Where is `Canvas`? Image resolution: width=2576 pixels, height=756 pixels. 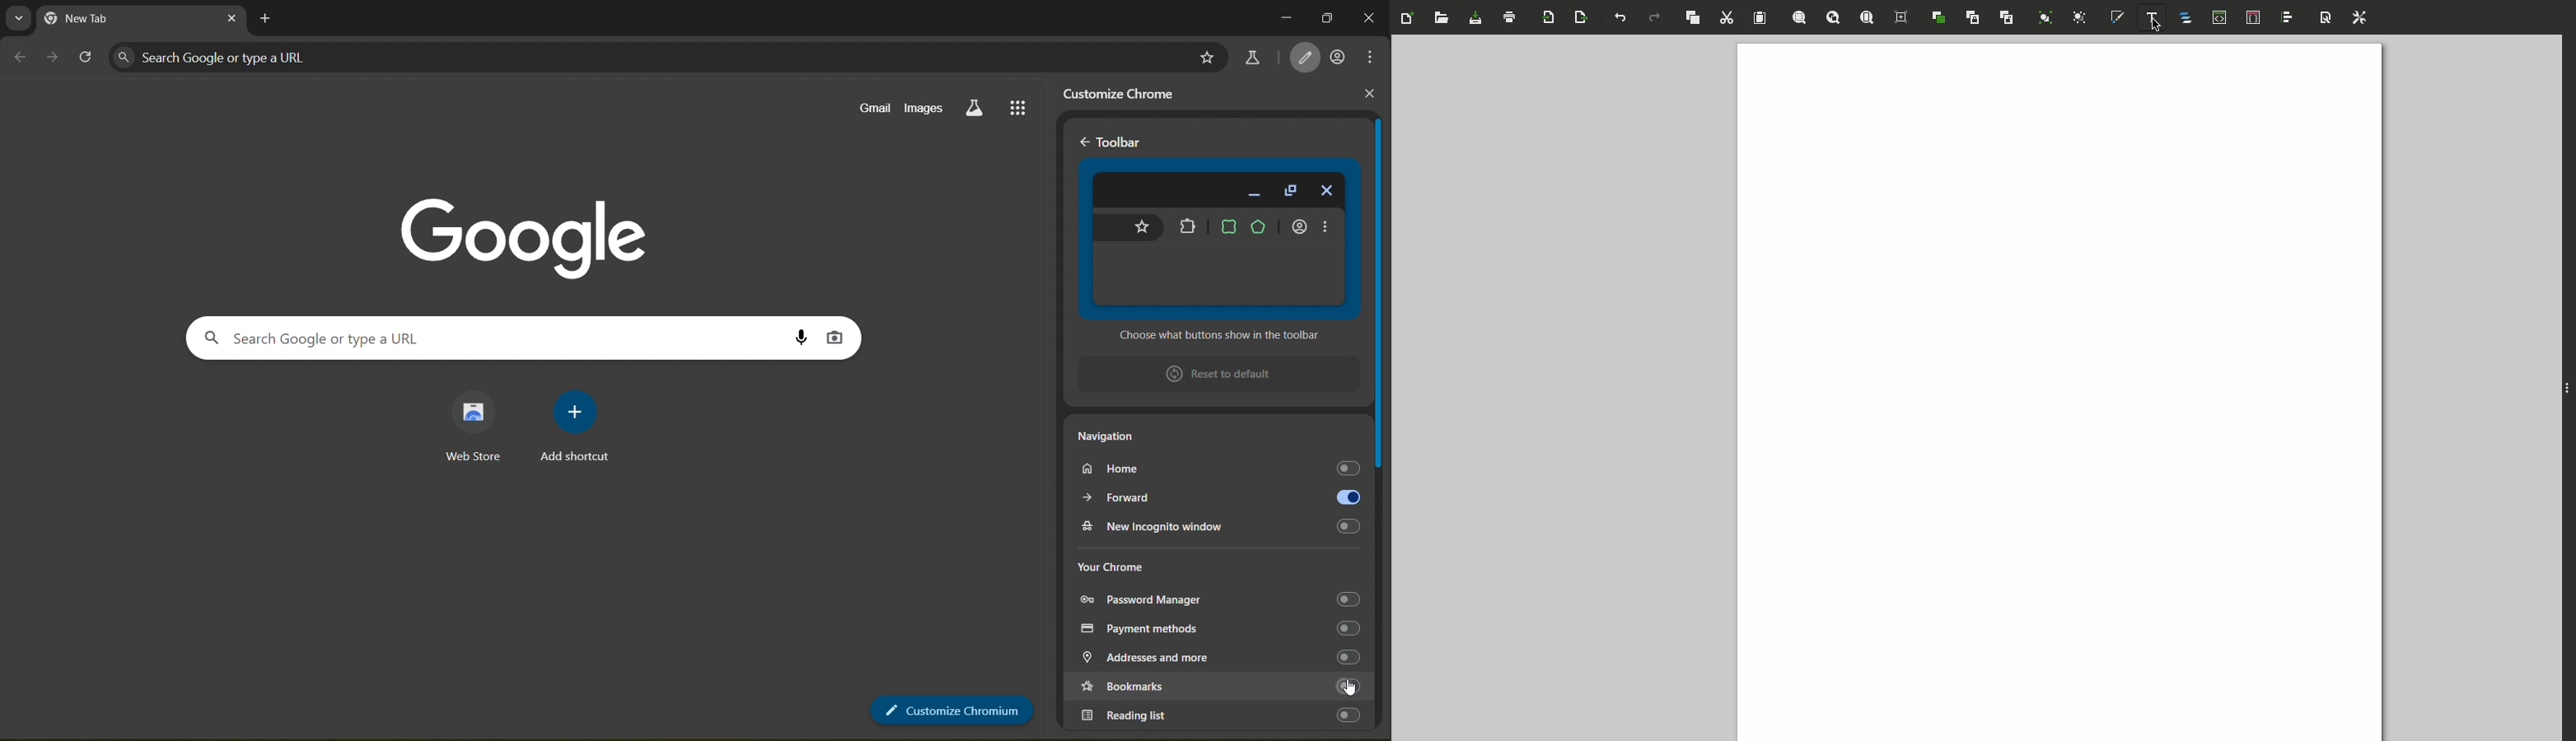
Canvas is located at coordinates (2061, 392).